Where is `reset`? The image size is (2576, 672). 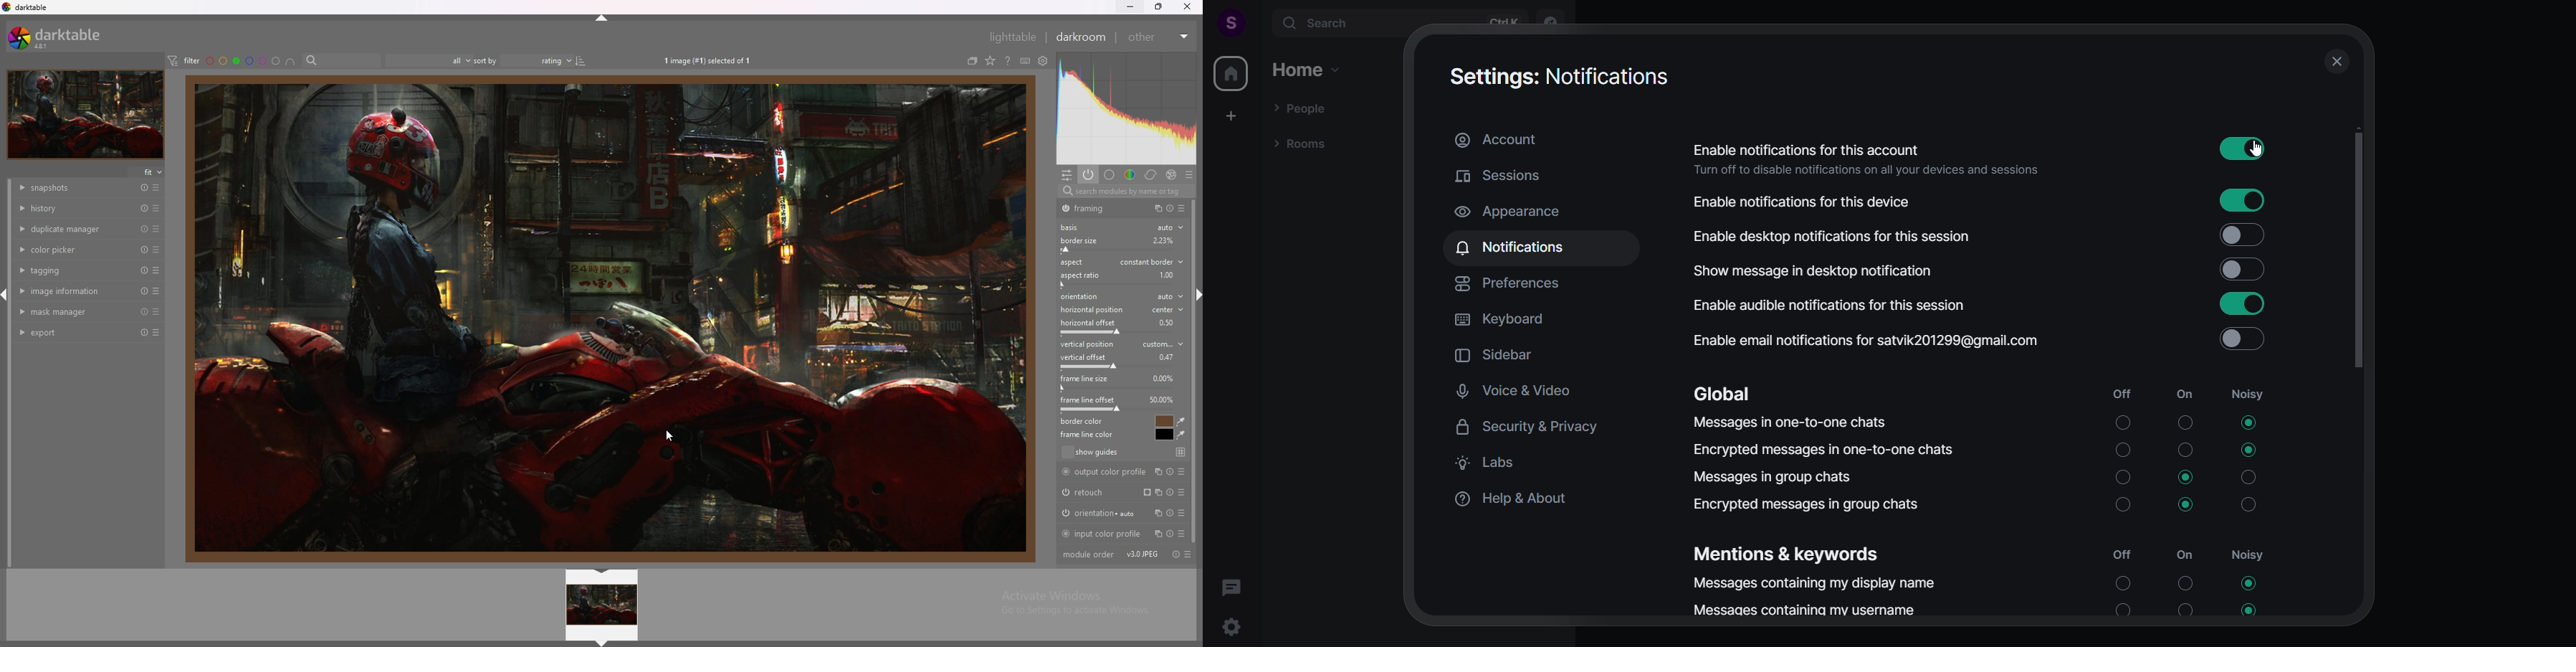 reset is located at coordinates (144, 188).